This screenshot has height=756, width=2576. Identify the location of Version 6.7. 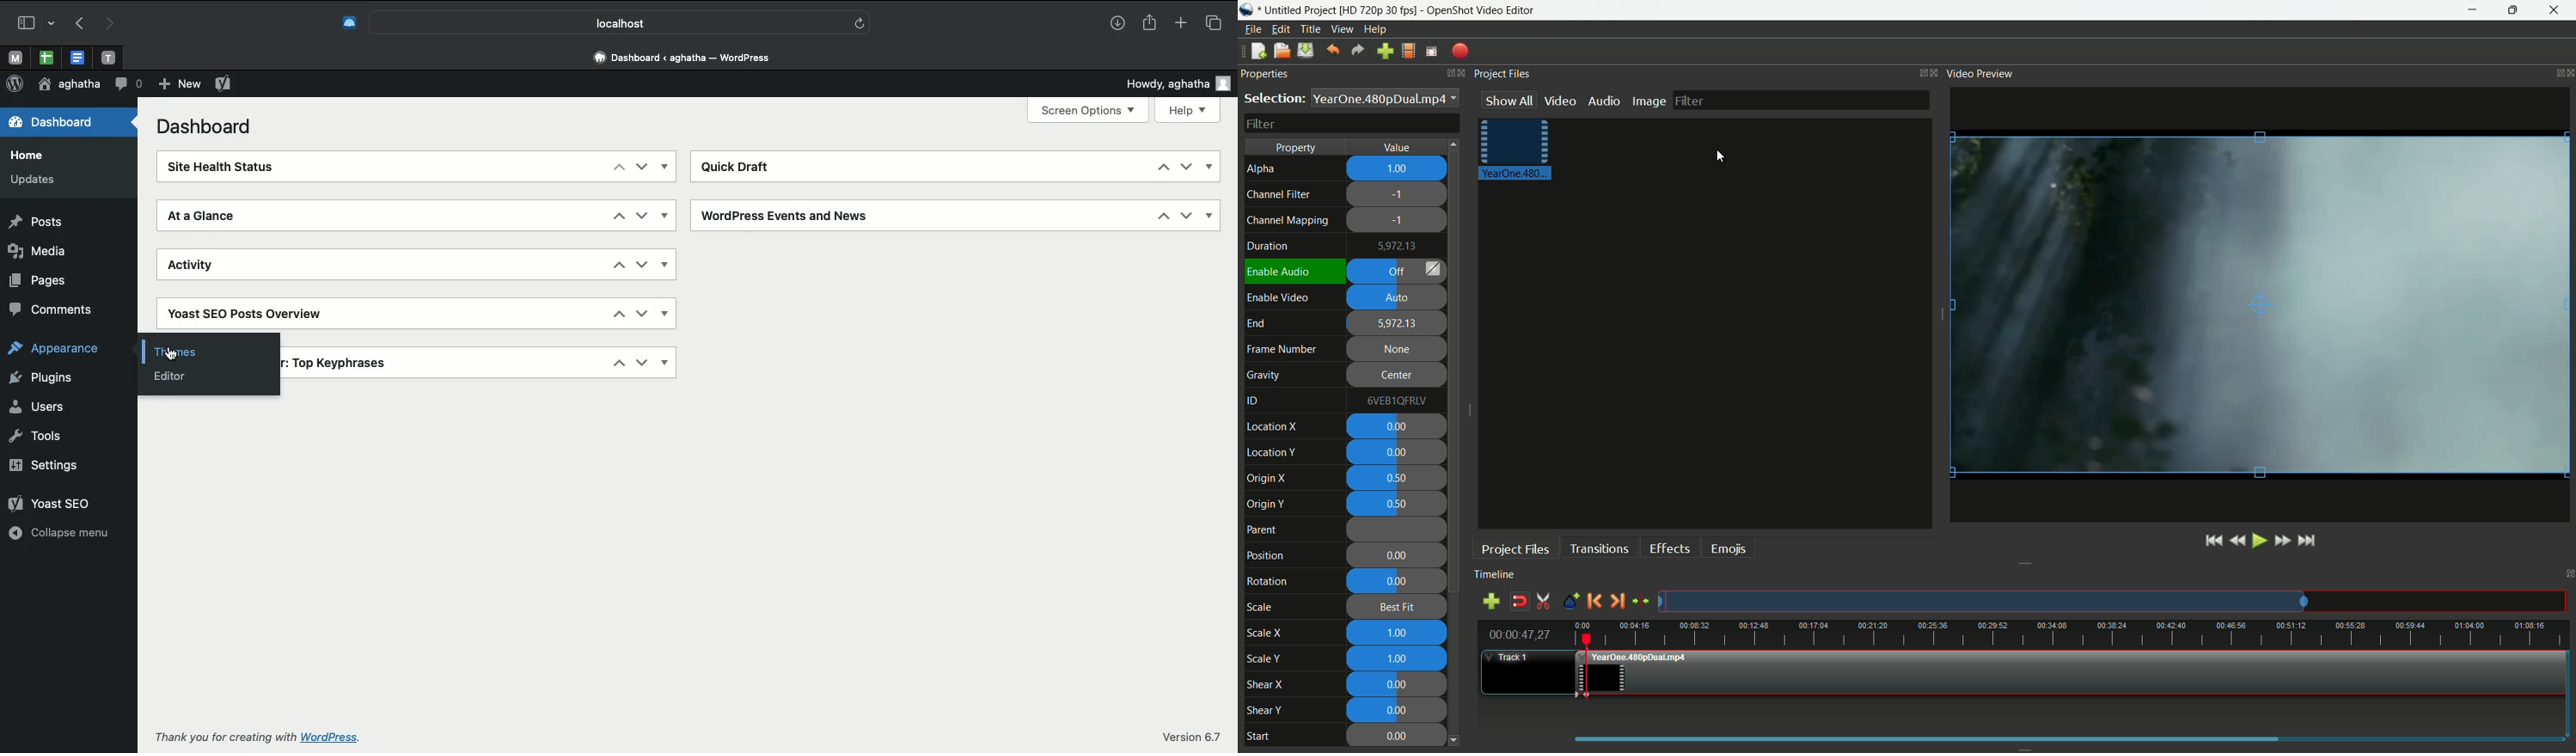
(1194, 737).